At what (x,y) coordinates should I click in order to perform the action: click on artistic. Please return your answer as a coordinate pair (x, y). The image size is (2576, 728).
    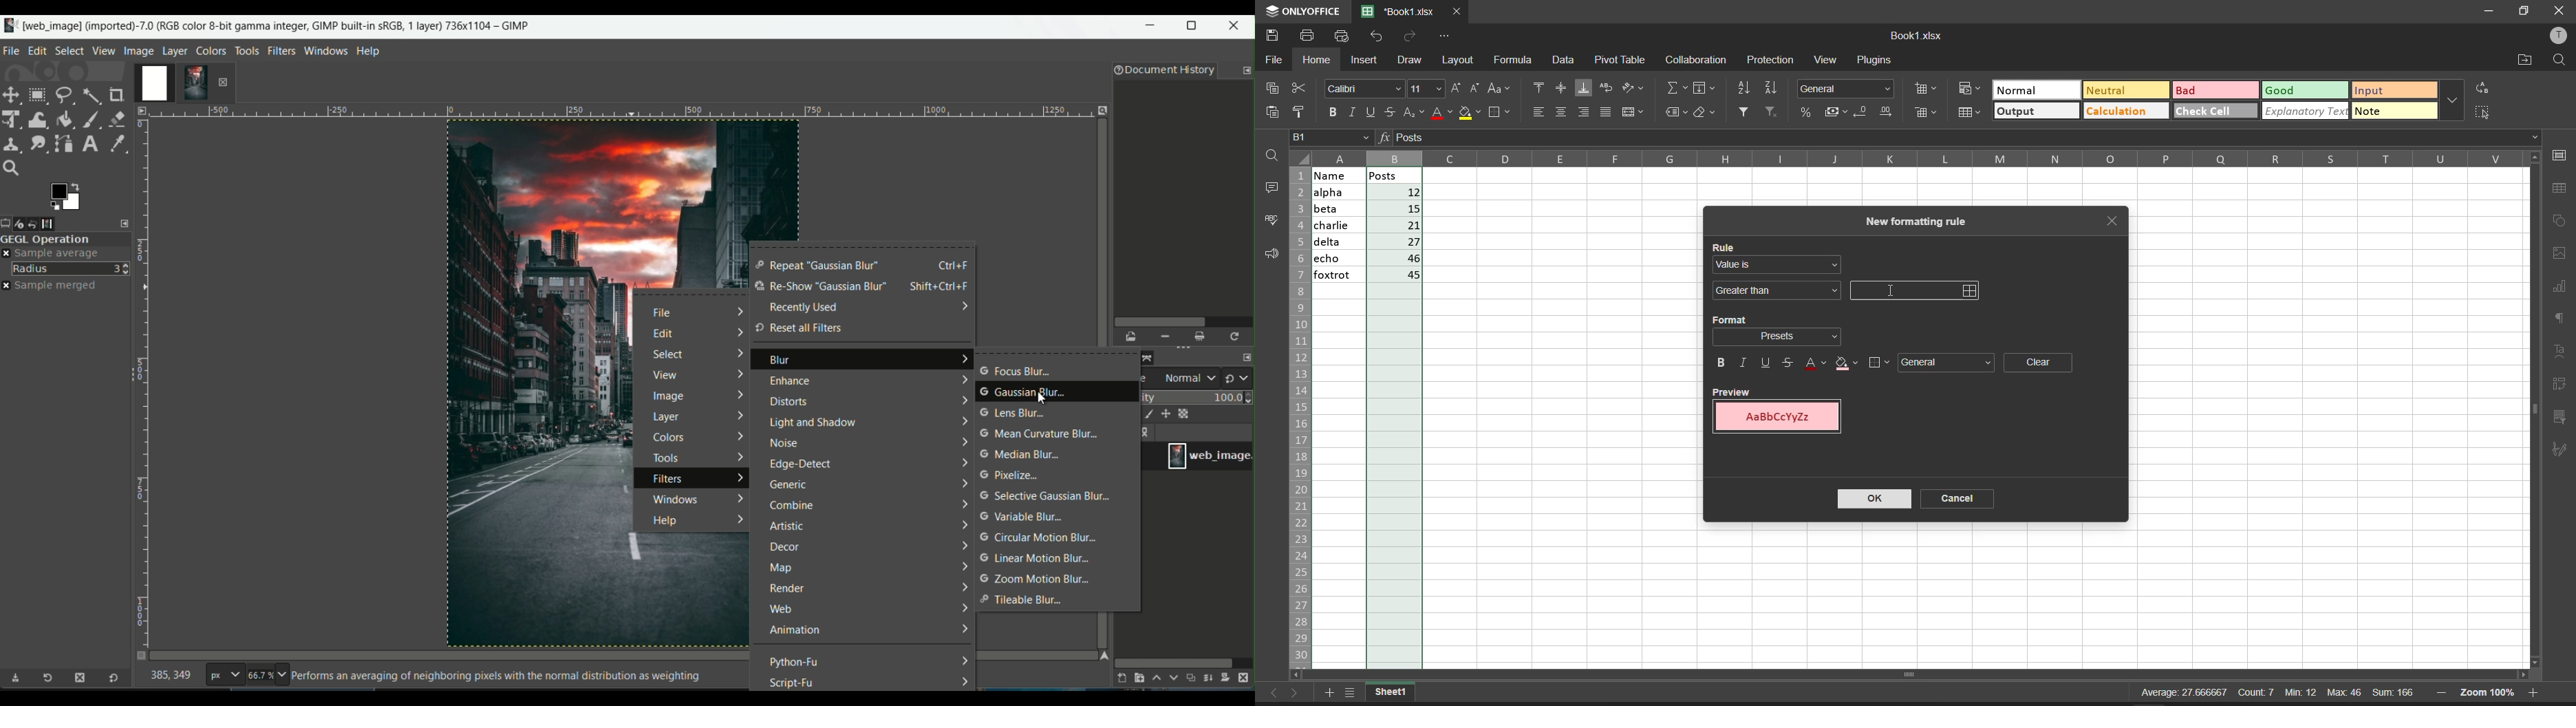
    Looking at the image, I should click on (786, 528).